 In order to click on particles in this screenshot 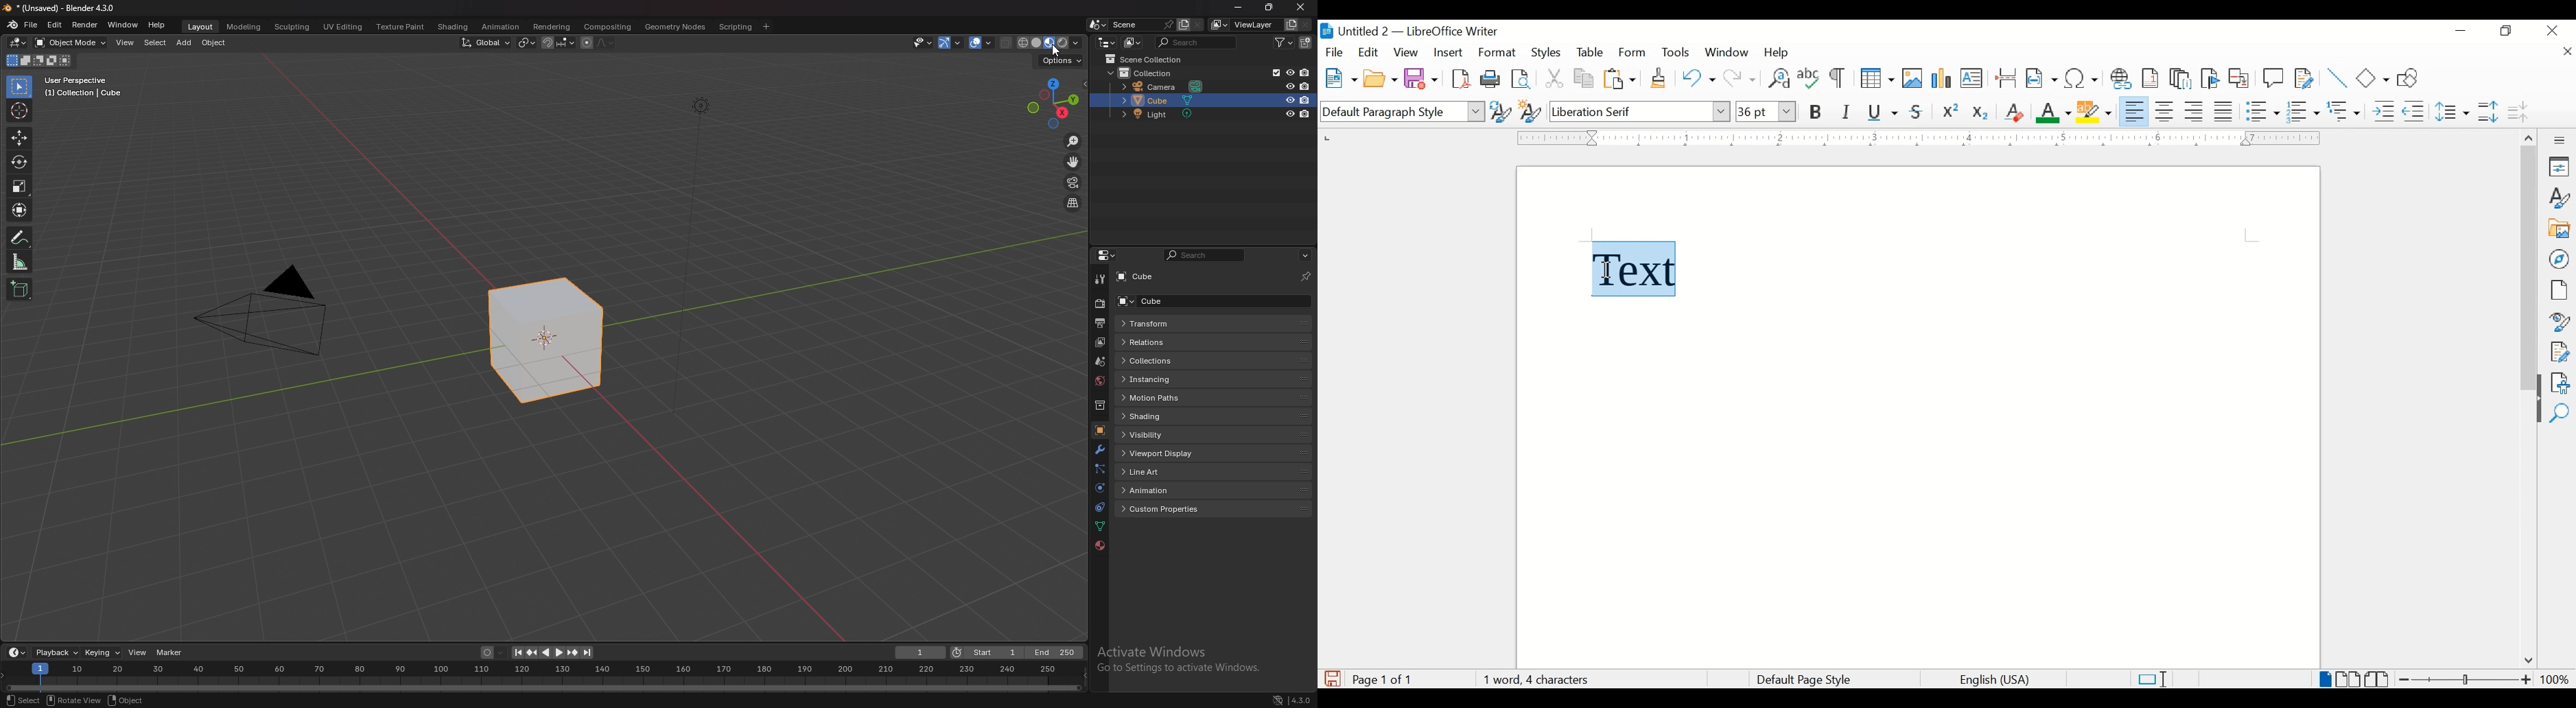, I will do `click(1099, 470)`.